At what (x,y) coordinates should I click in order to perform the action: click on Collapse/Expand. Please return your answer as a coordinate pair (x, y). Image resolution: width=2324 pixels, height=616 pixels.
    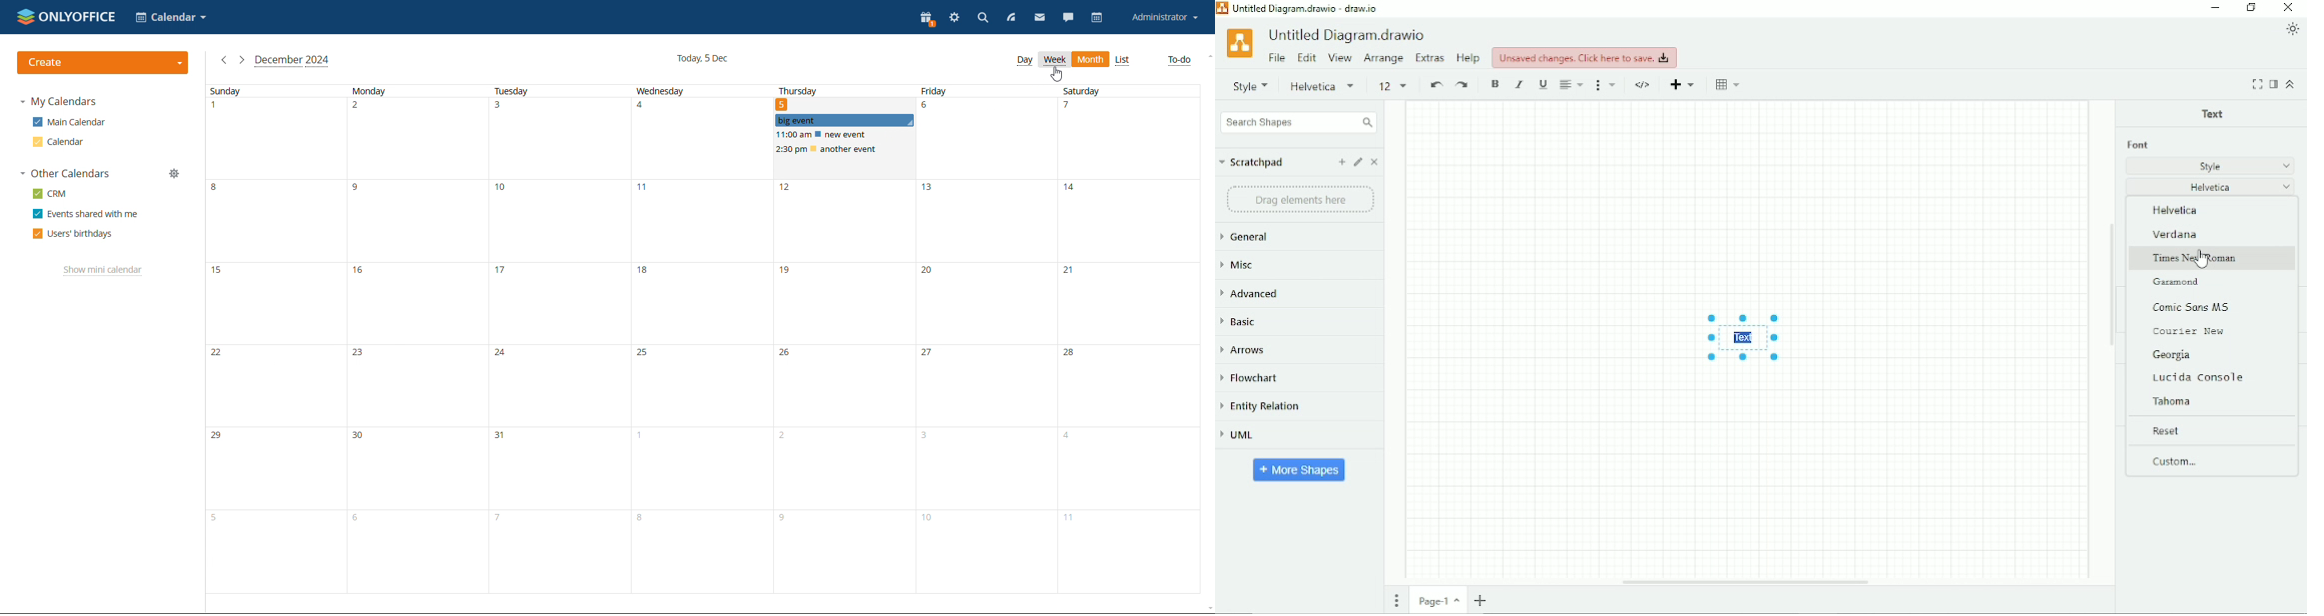
    Looking at the image, I should click on (2292, 85).